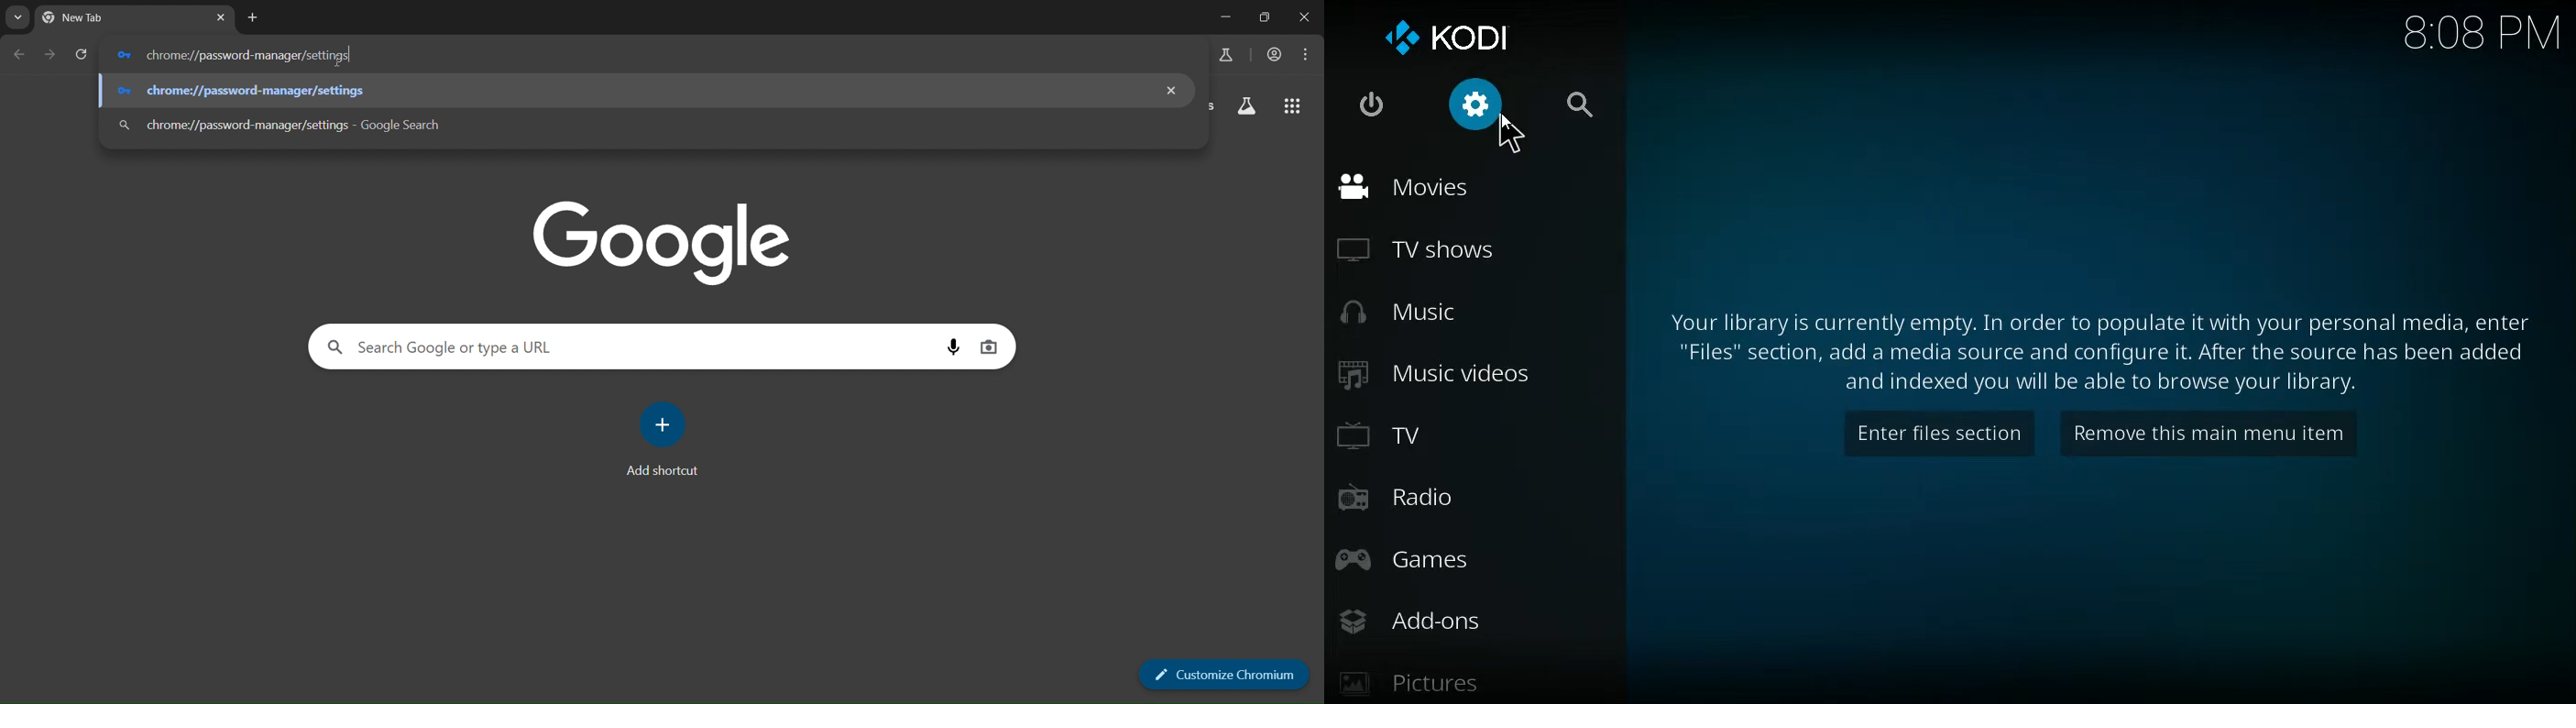 This screenshot has width=2576, height=728. What do you see at coordinates (1371, 111) in the screenshot?
I see `power` at bounding box center [1371, 111].